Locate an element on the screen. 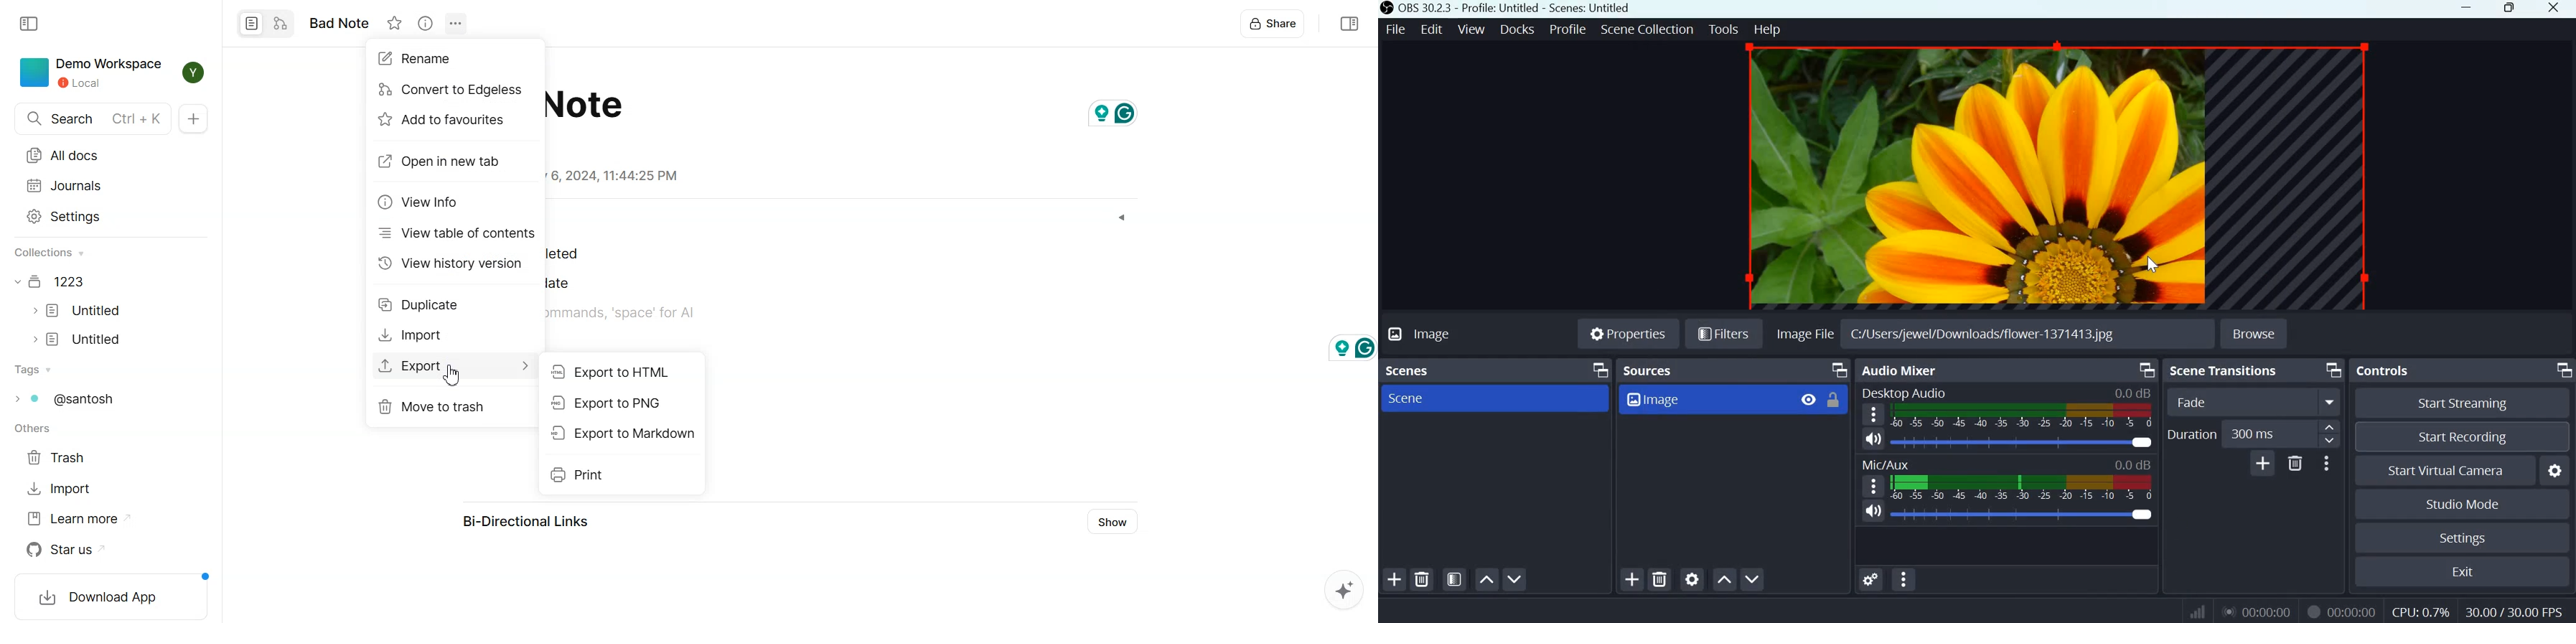 The image size is (2576, 644). Windows size toggle is located at coordinates (2510, 9).